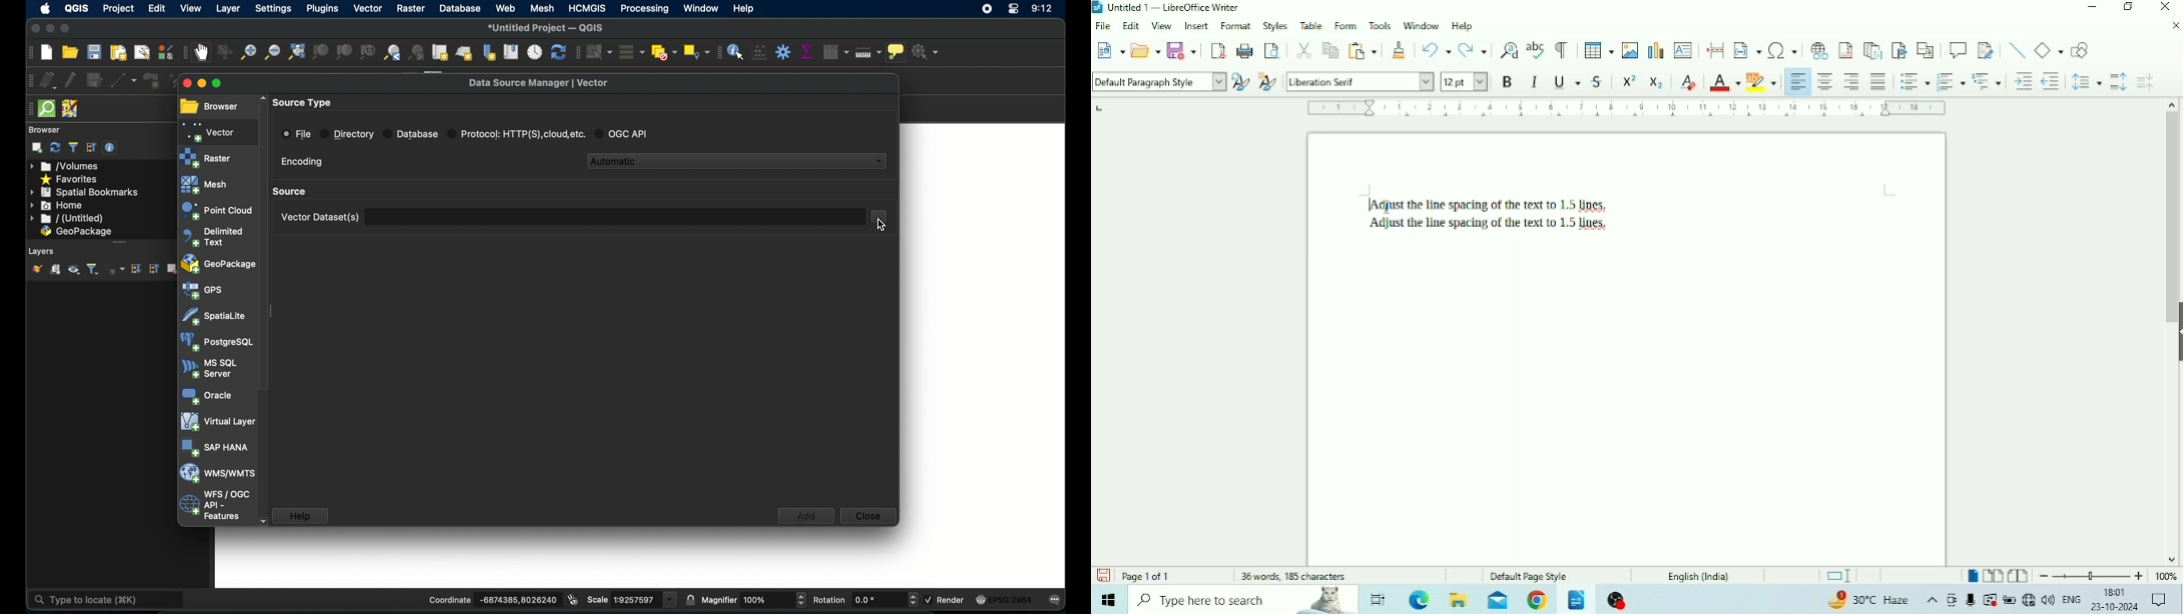 This screenshot has width=2184, height=616. What do you see at coordinates (95, 53) in the screenshot?
I see `save project` at bounding box center [95, 53].